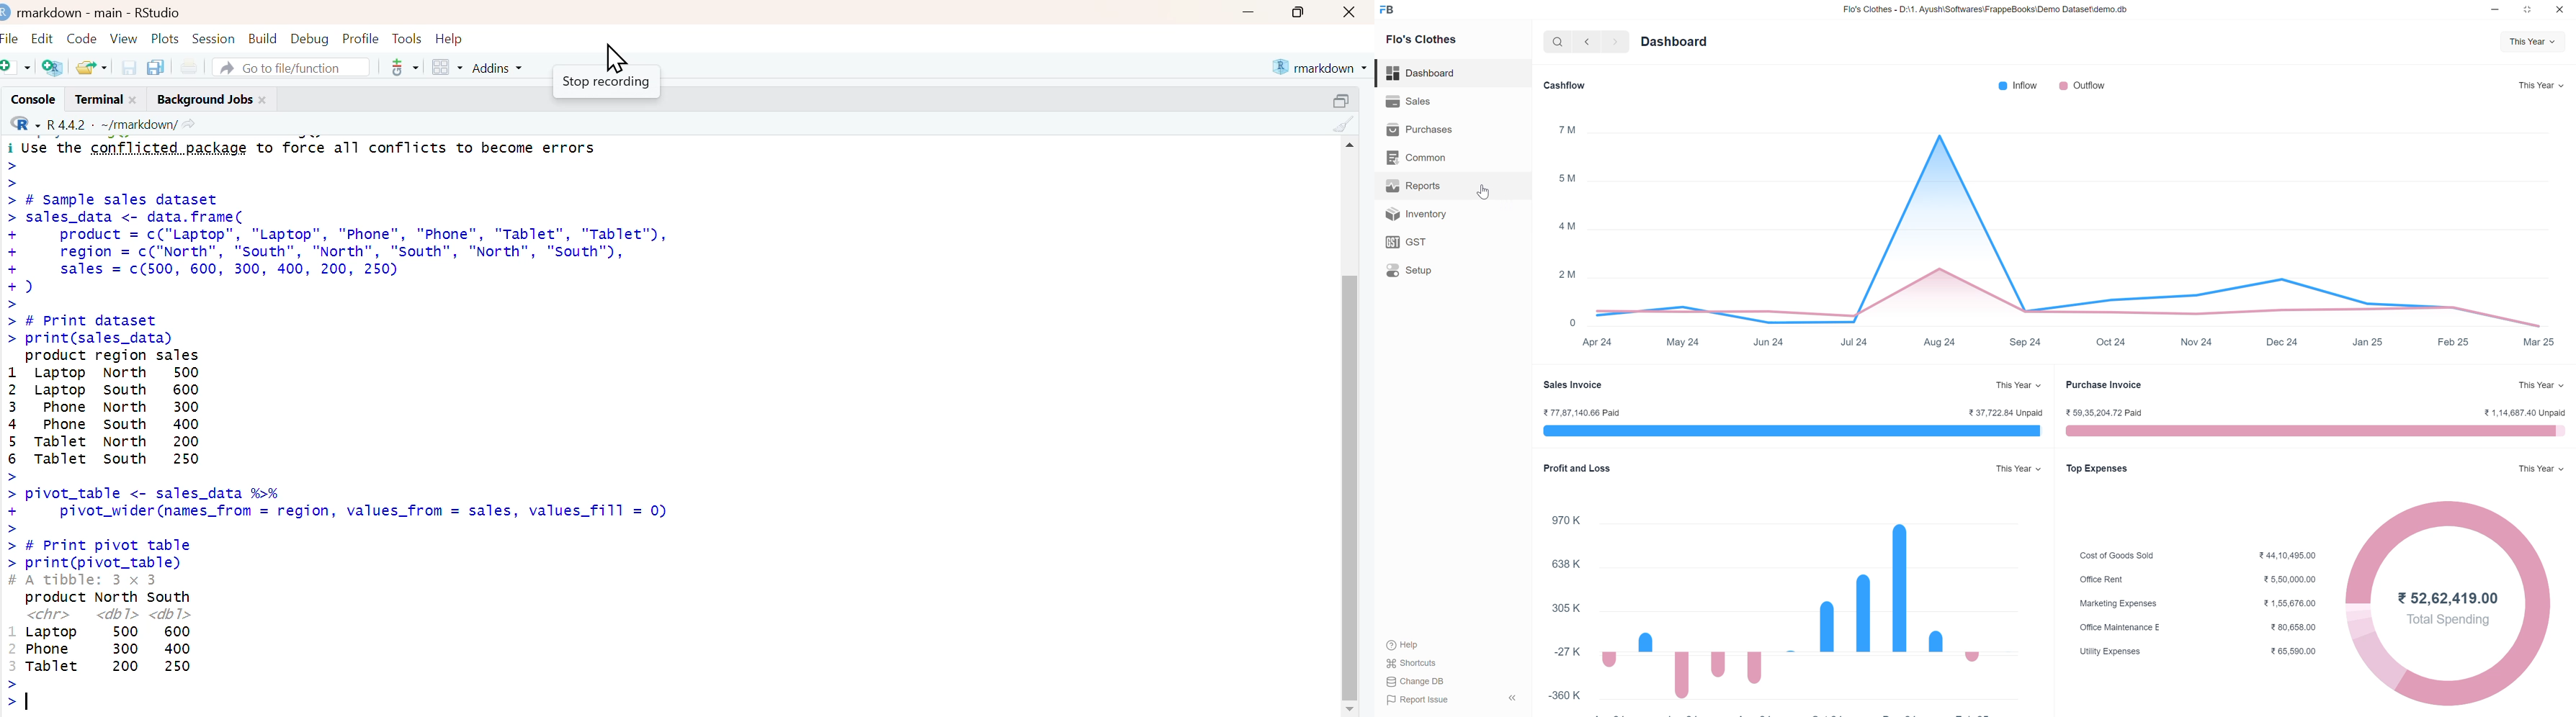 This screenshot has width=2576, height=728. Describe the element at coordinates (2293, 627) in the screenshot. I see `¥80,658.00` at that location.